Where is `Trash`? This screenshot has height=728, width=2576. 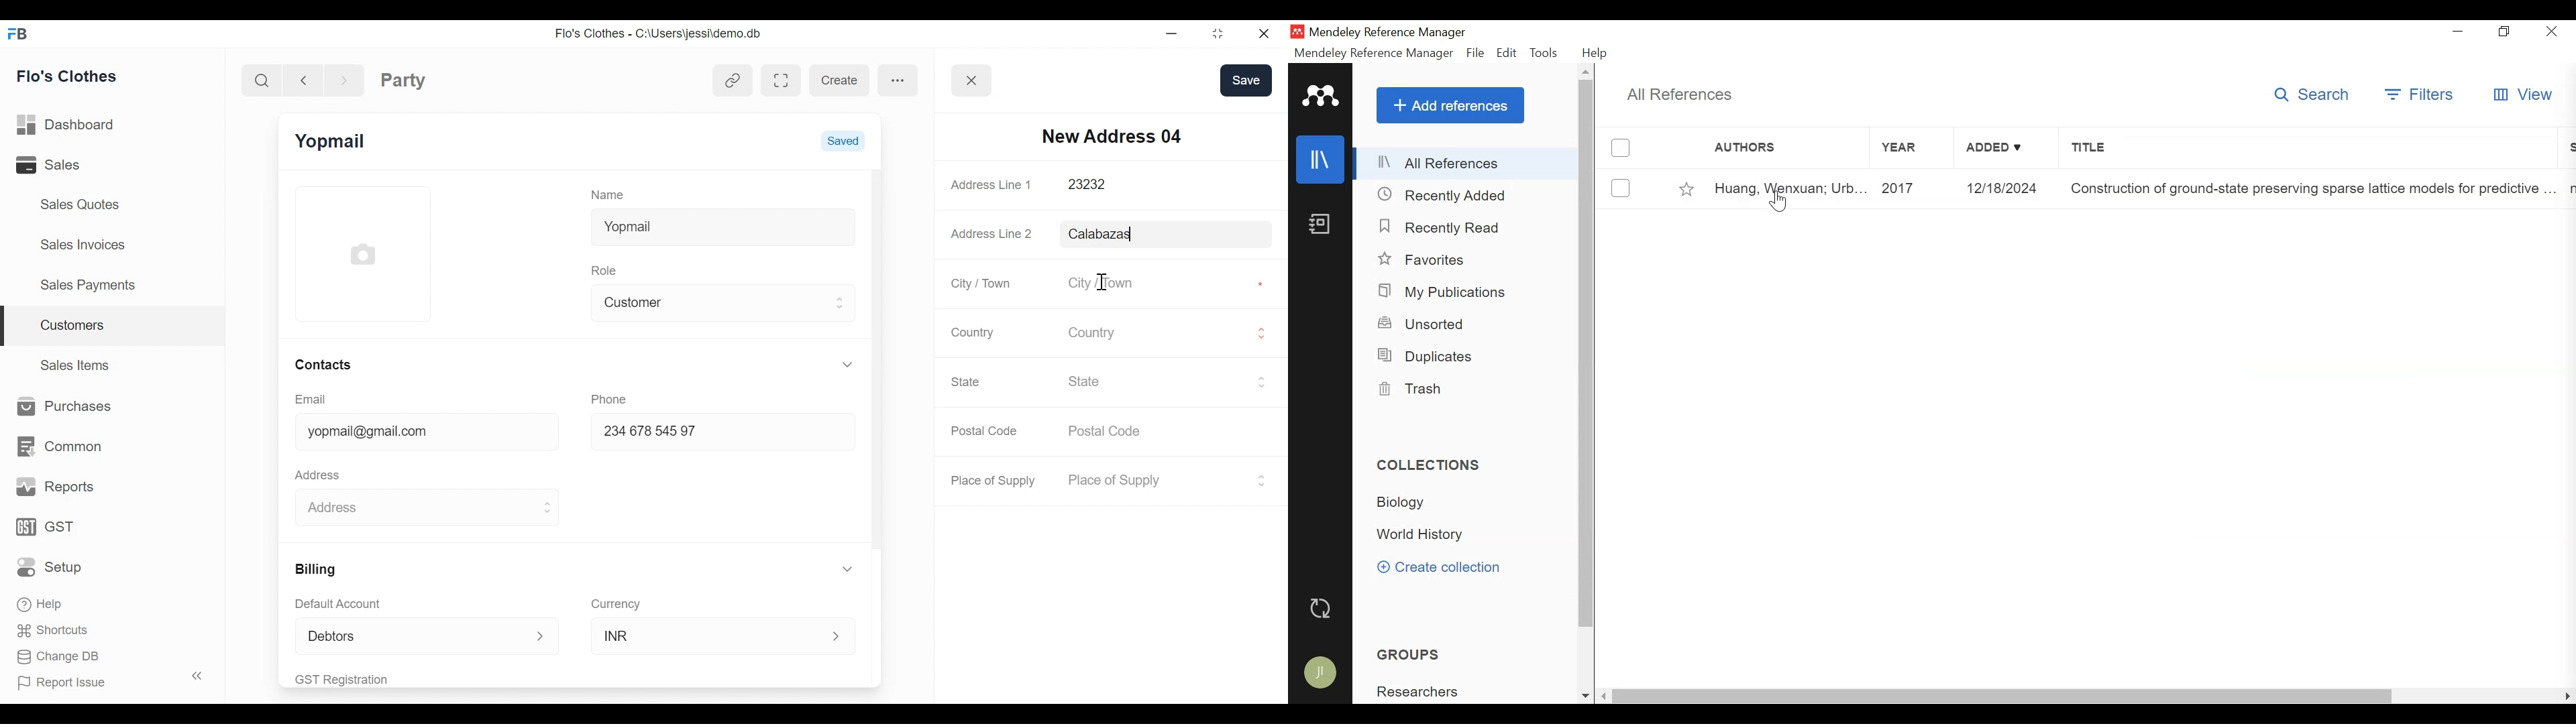 Trash is located at coordinates (1412, 390).